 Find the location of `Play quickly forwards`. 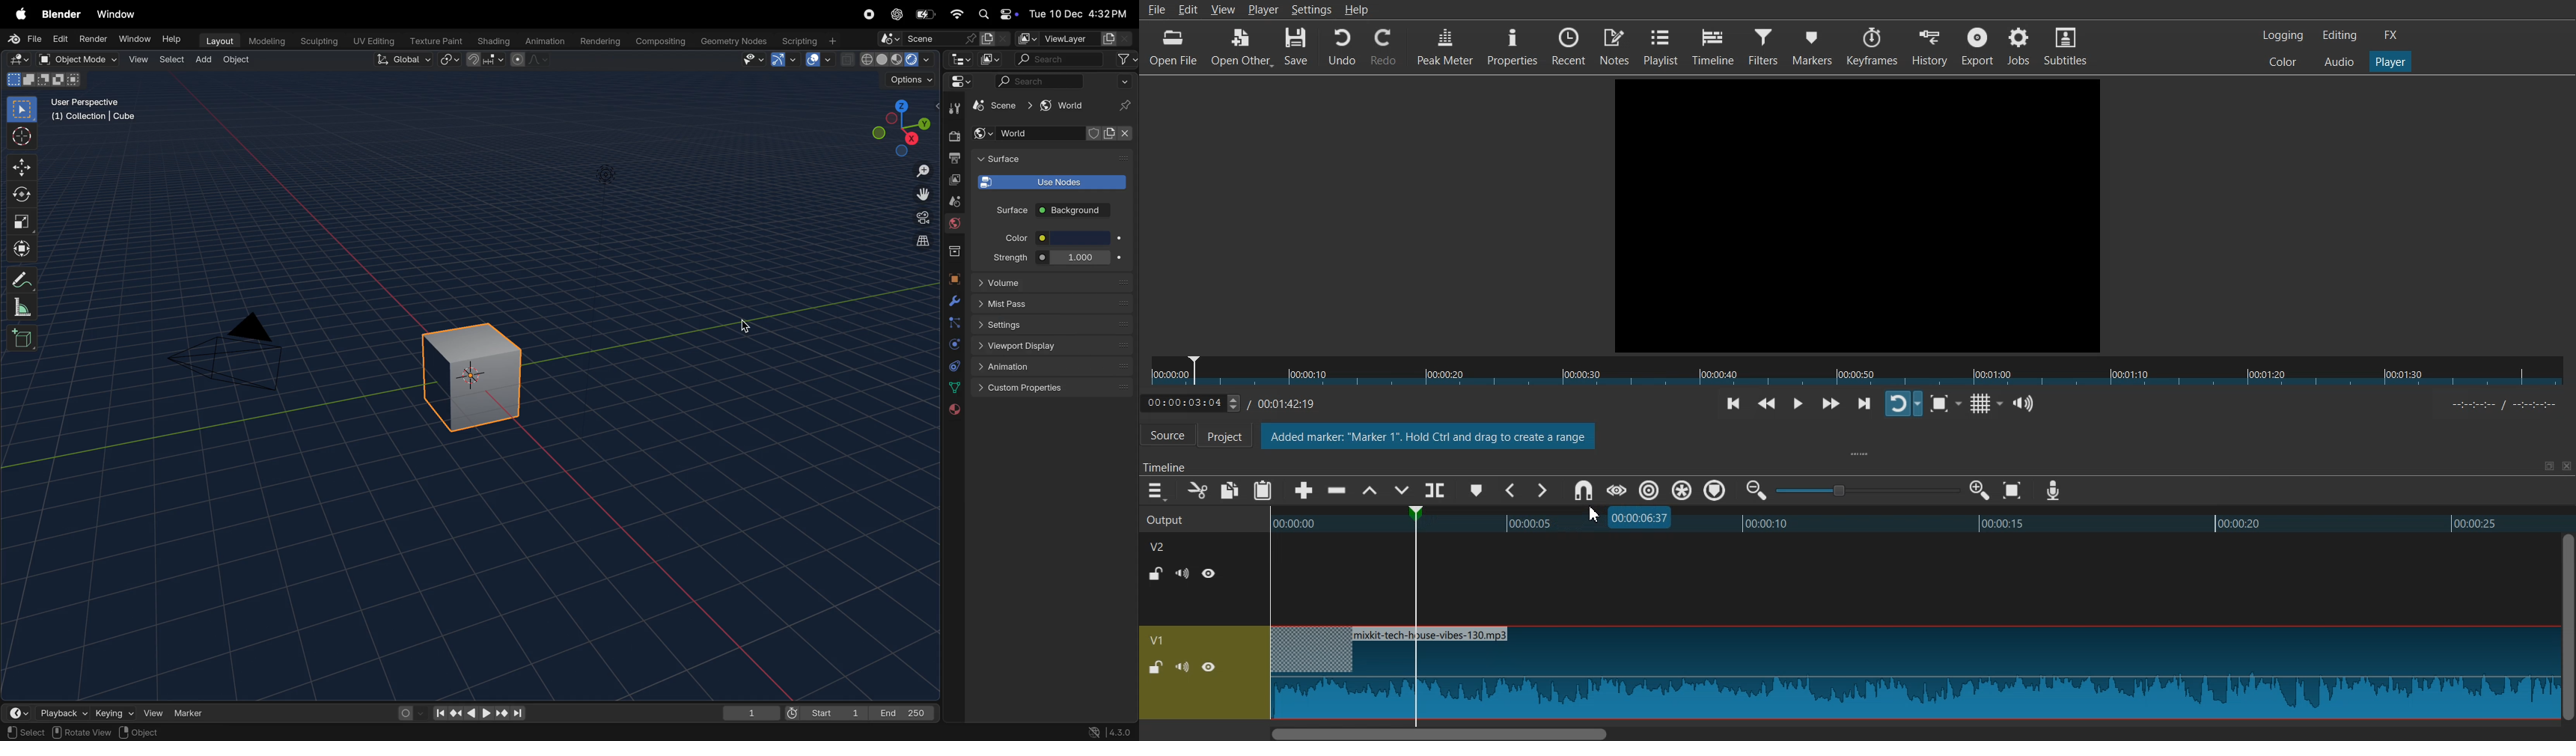

Play quickly forwards is located at coordinates (1831, 403).